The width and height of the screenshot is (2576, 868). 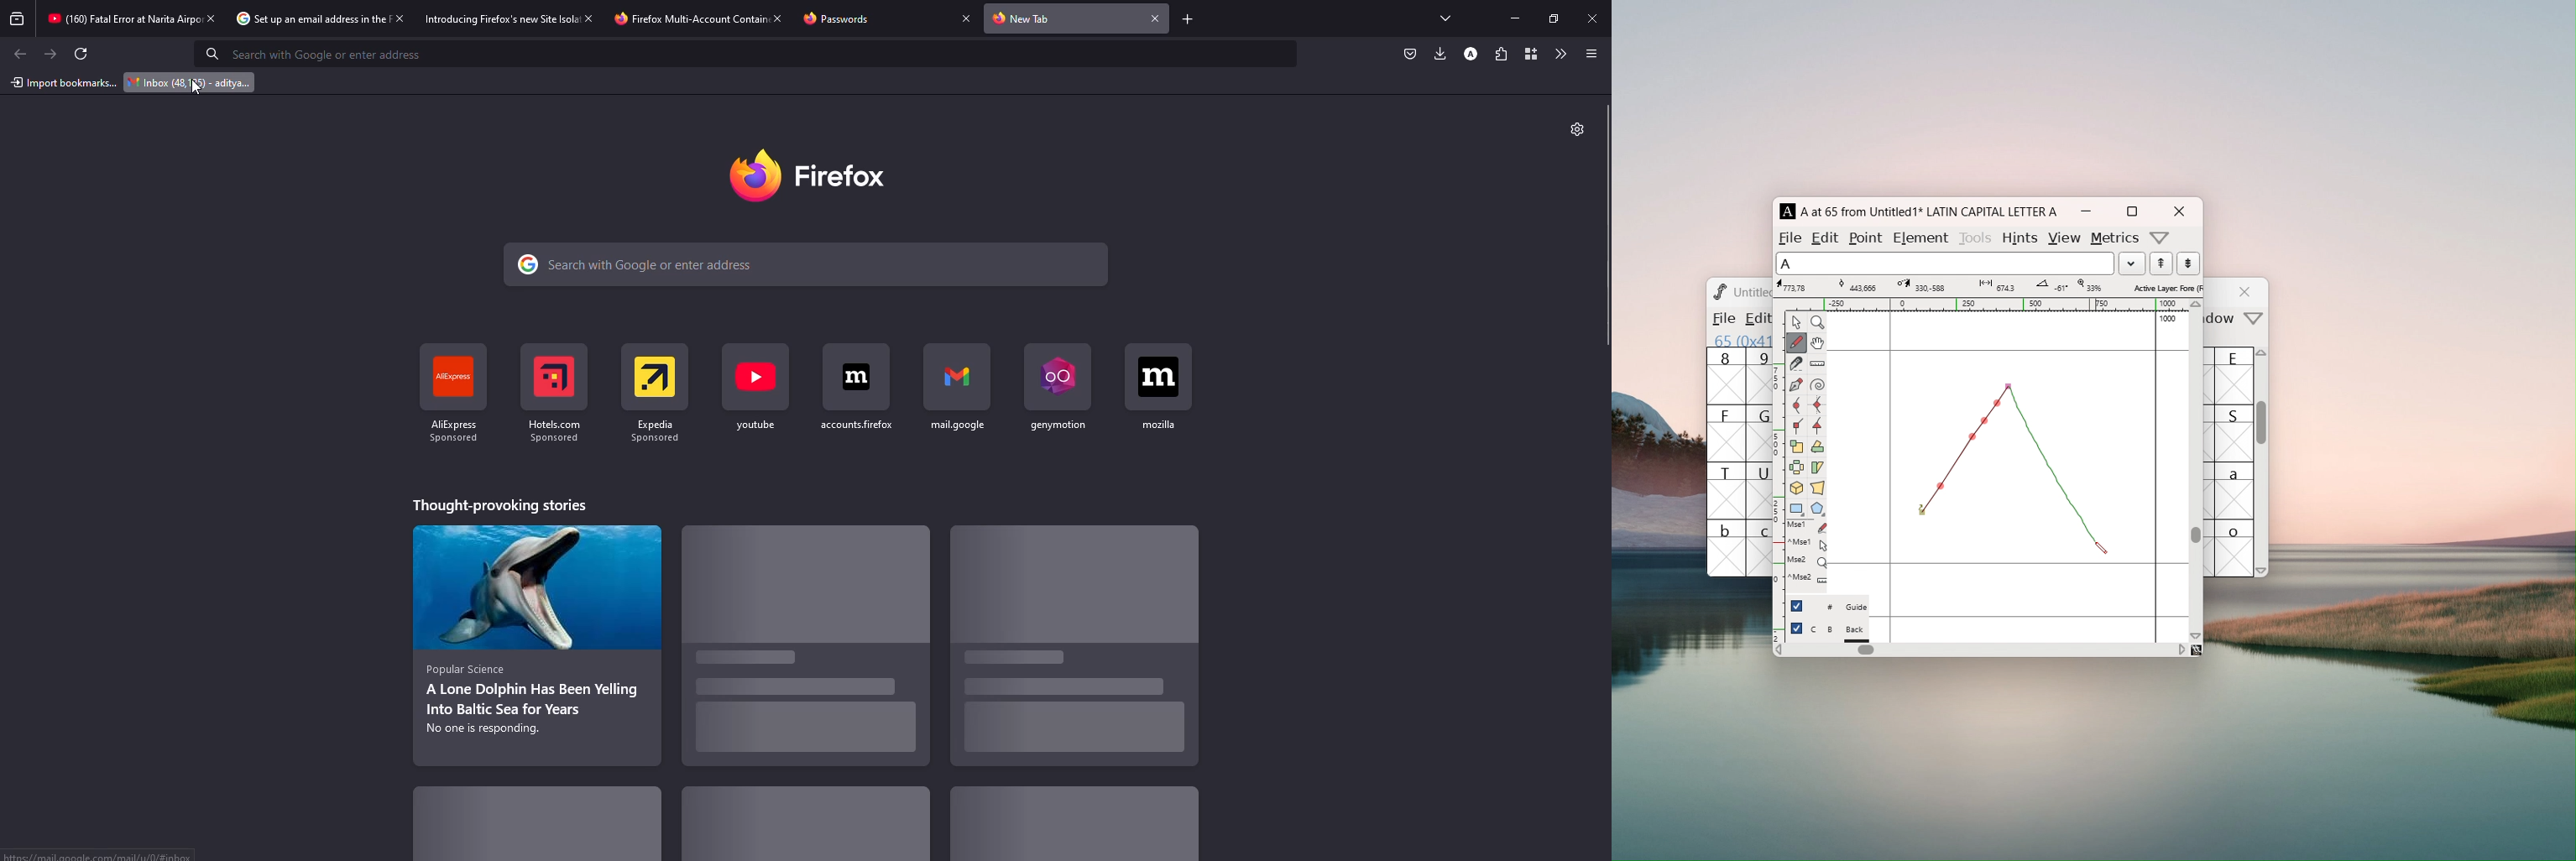 What do you see at coordinates (2101, 548) in the screenshot?
I see `cursor` at bounding box center [2101, 548].